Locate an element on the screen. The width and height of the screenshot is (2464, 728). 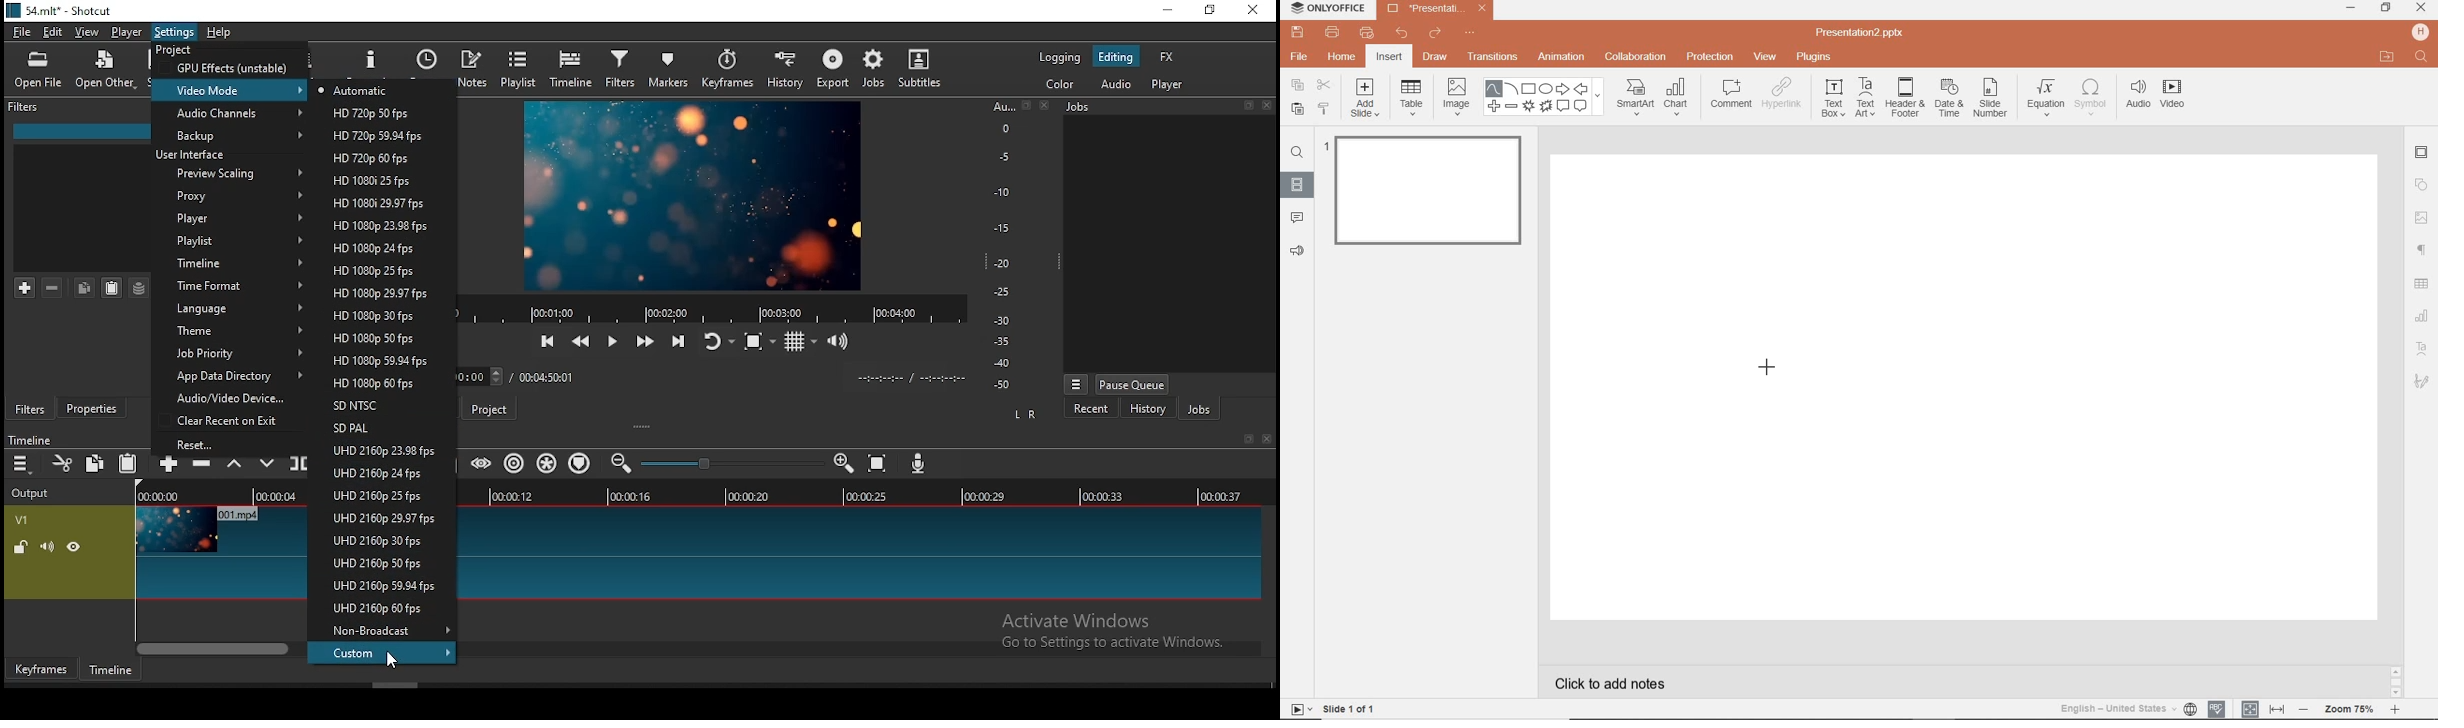
DRAW is located at coordinates (1436, 58).